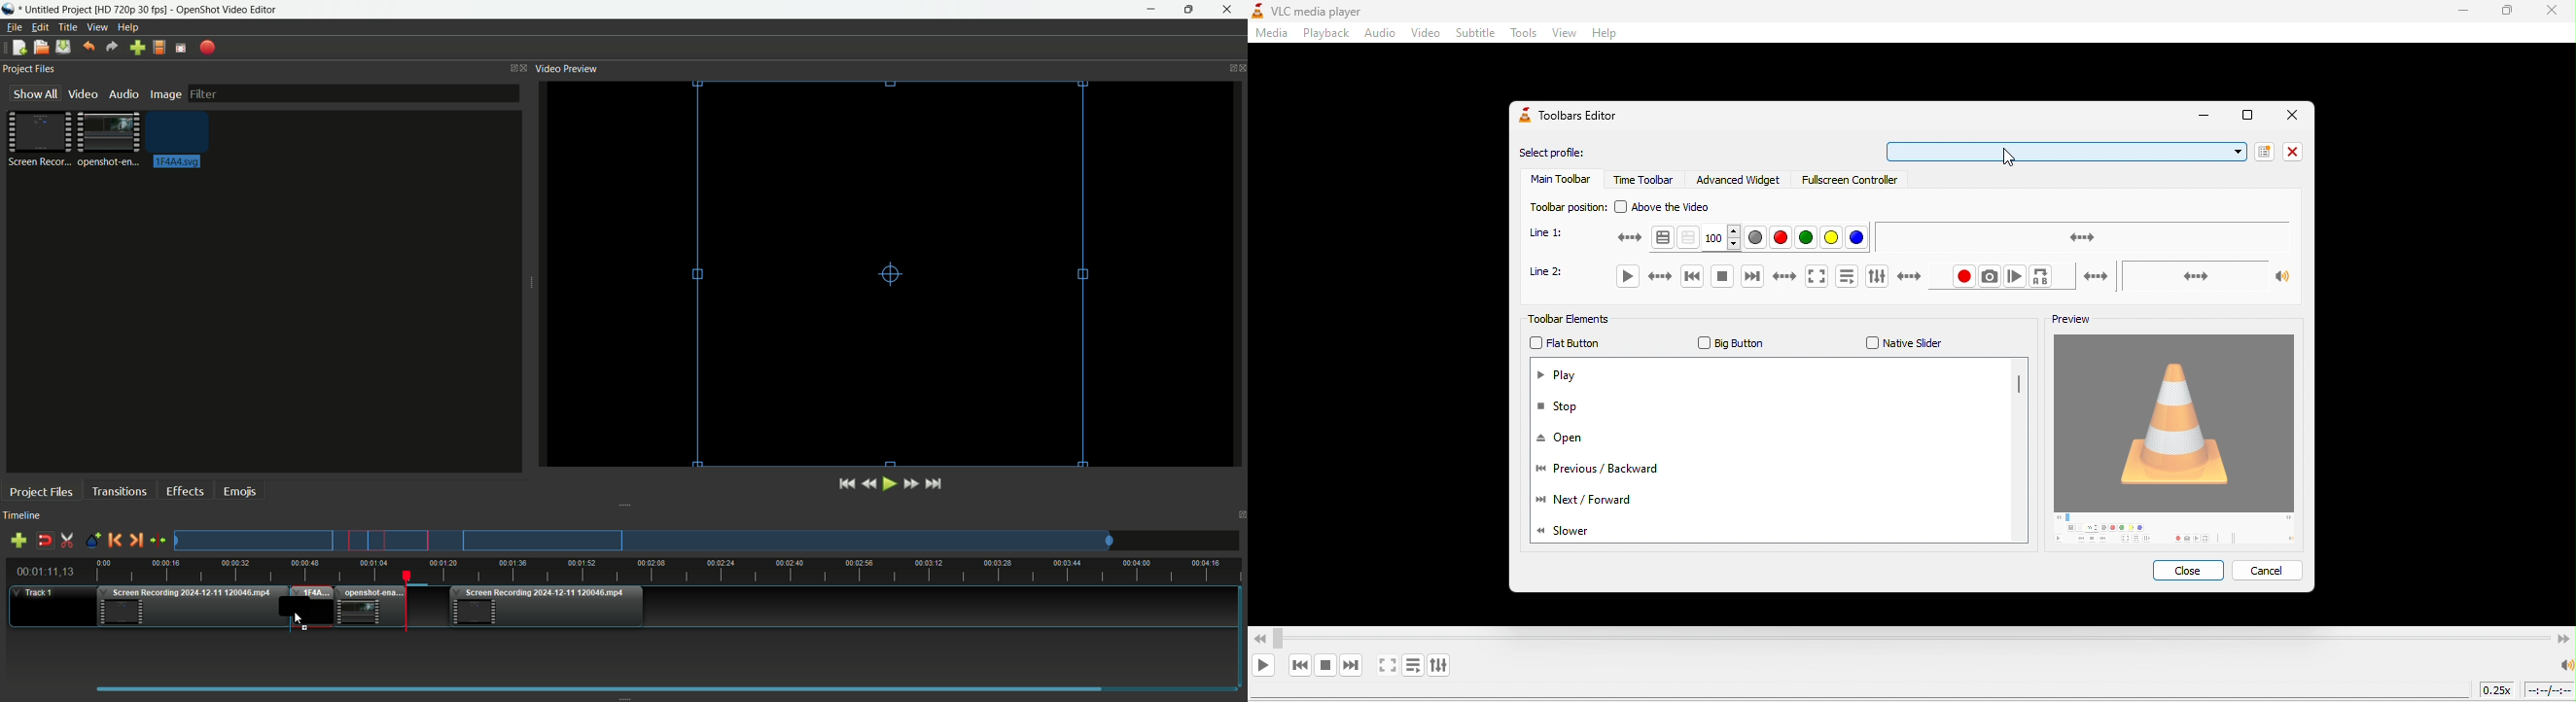  Describe the element at coordinates (1849, 277) in the screenshot. I see `toggle playlist` at that location.